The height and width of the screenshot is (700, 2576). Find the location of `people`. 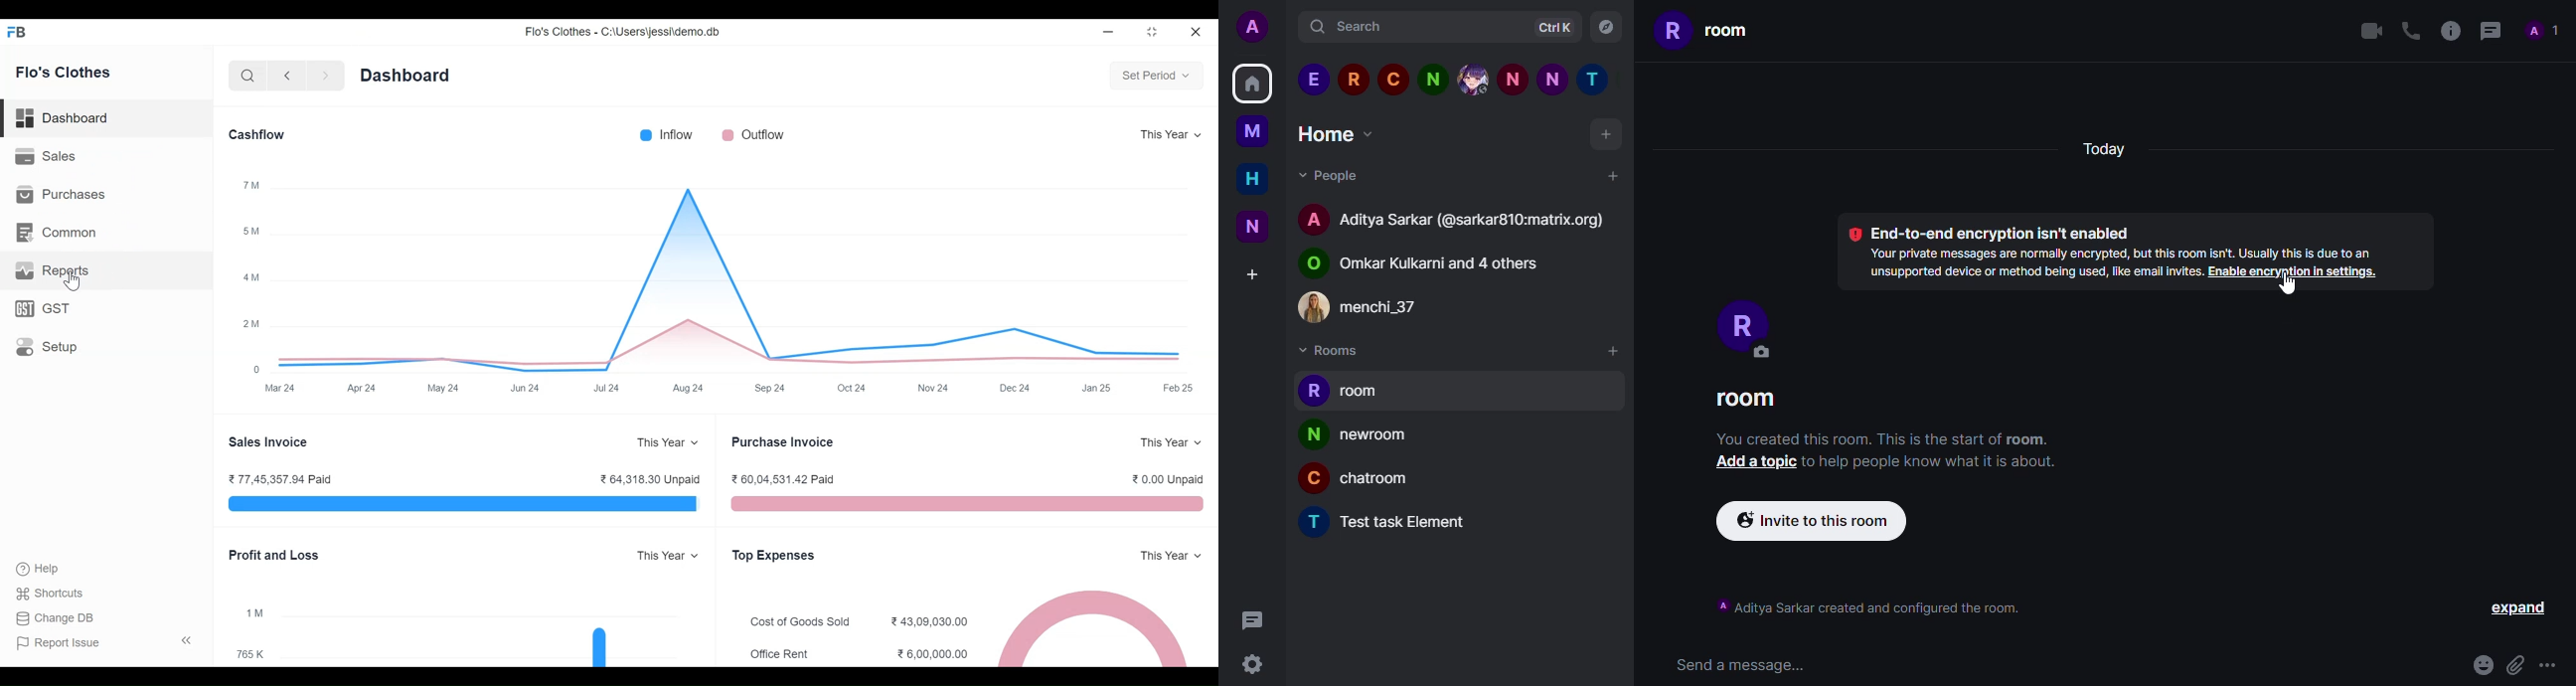

people is located at coordinates (1380, 309).